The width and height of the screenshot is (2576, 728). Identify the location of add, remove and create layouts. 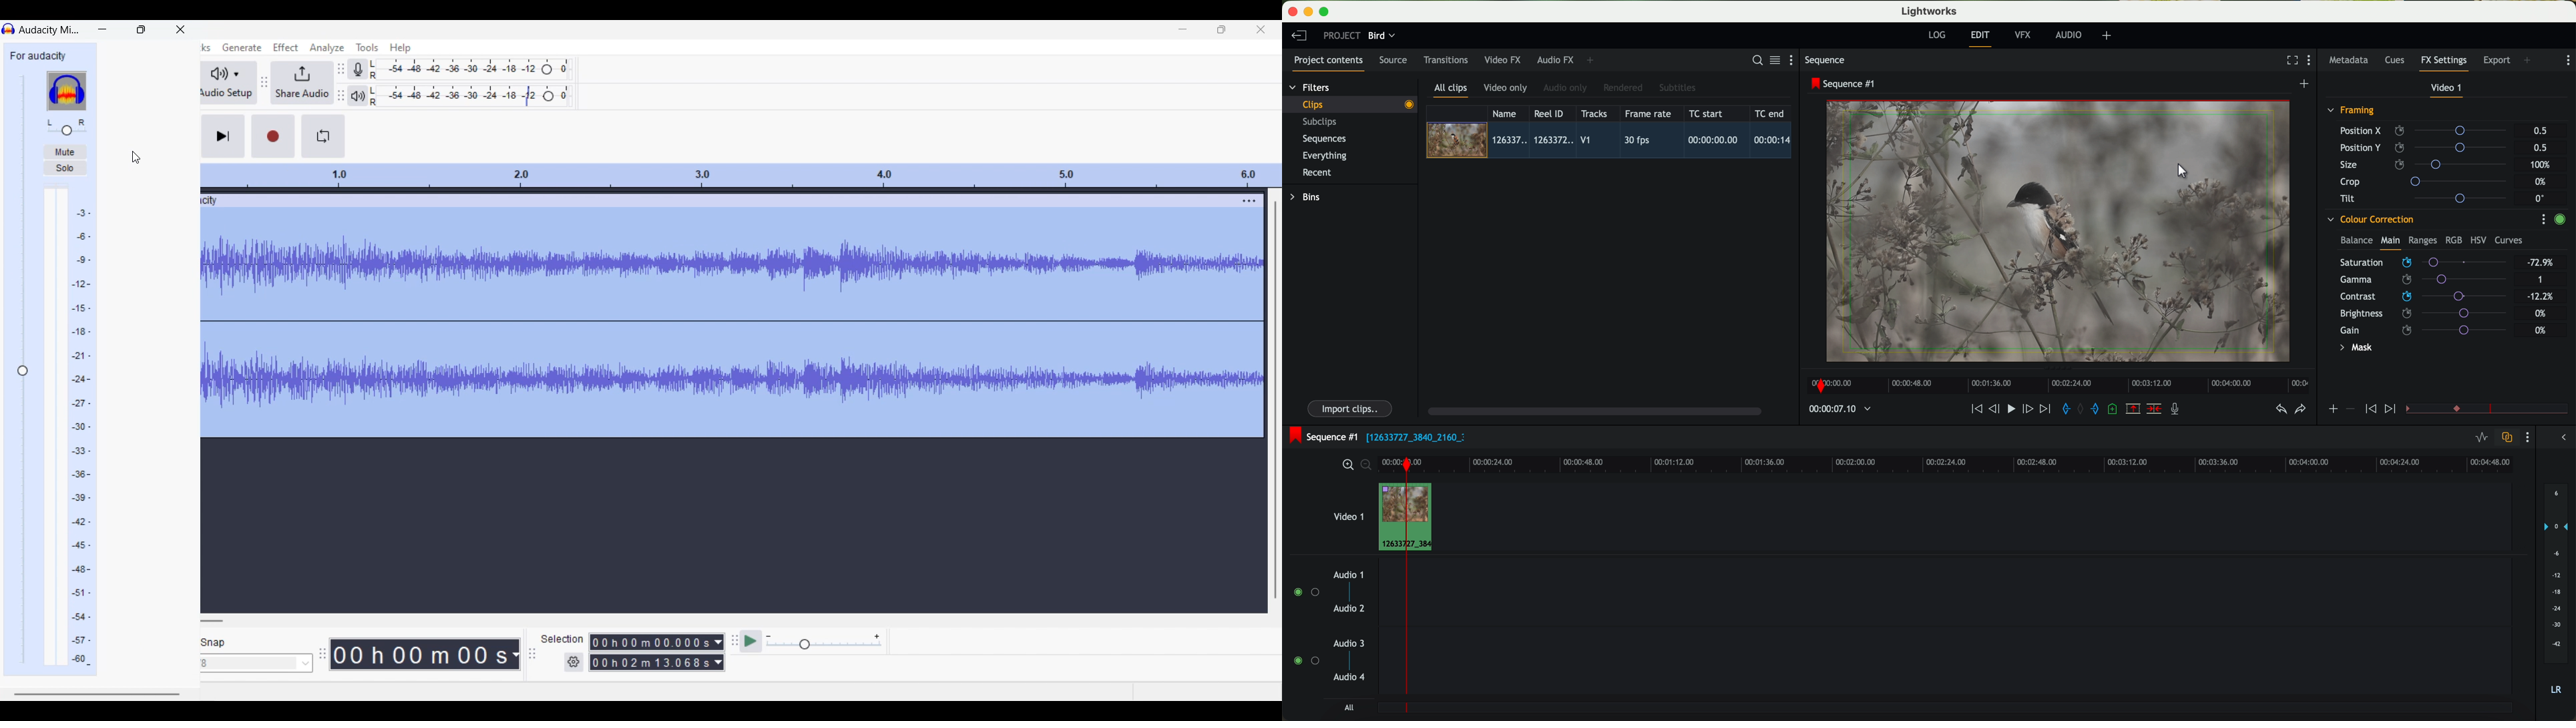
(2109, 36).